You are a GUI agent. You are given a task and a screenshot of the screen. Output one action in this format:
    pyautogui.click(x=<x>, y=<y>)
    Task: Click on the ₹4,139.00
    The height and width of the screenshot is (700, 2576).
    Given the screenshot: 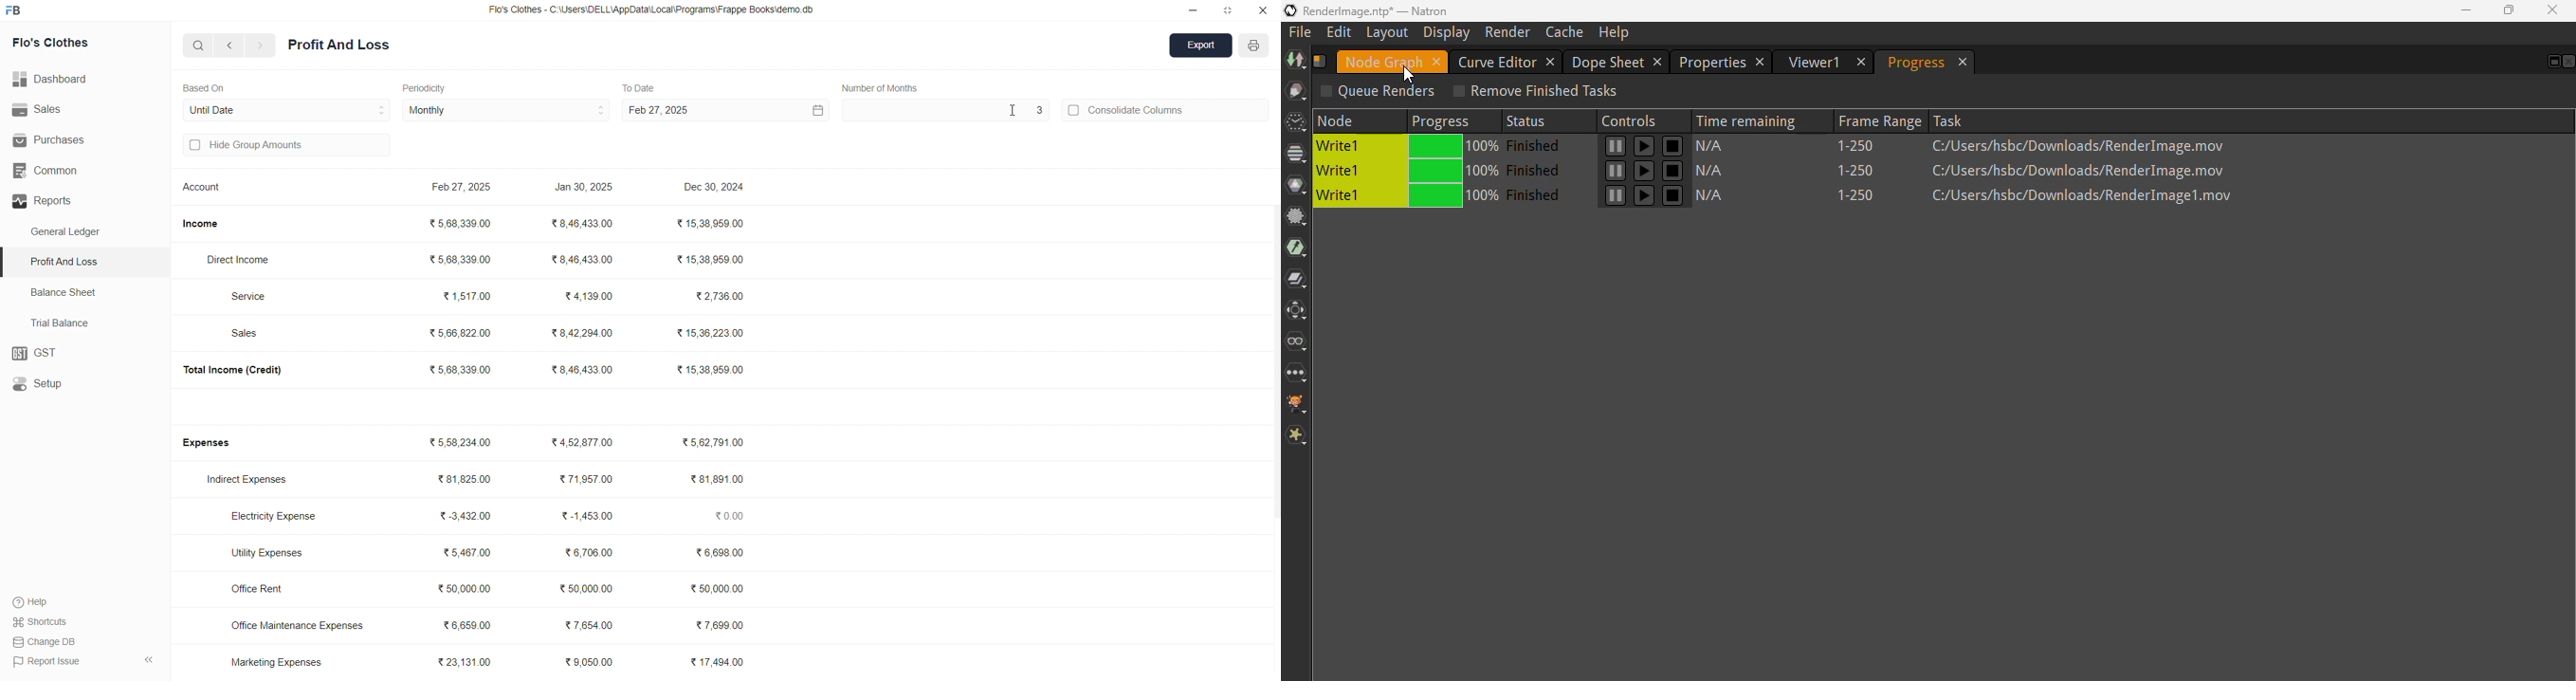 What is the action you would take?
    pyautogui.click(x=589, y=296)
    